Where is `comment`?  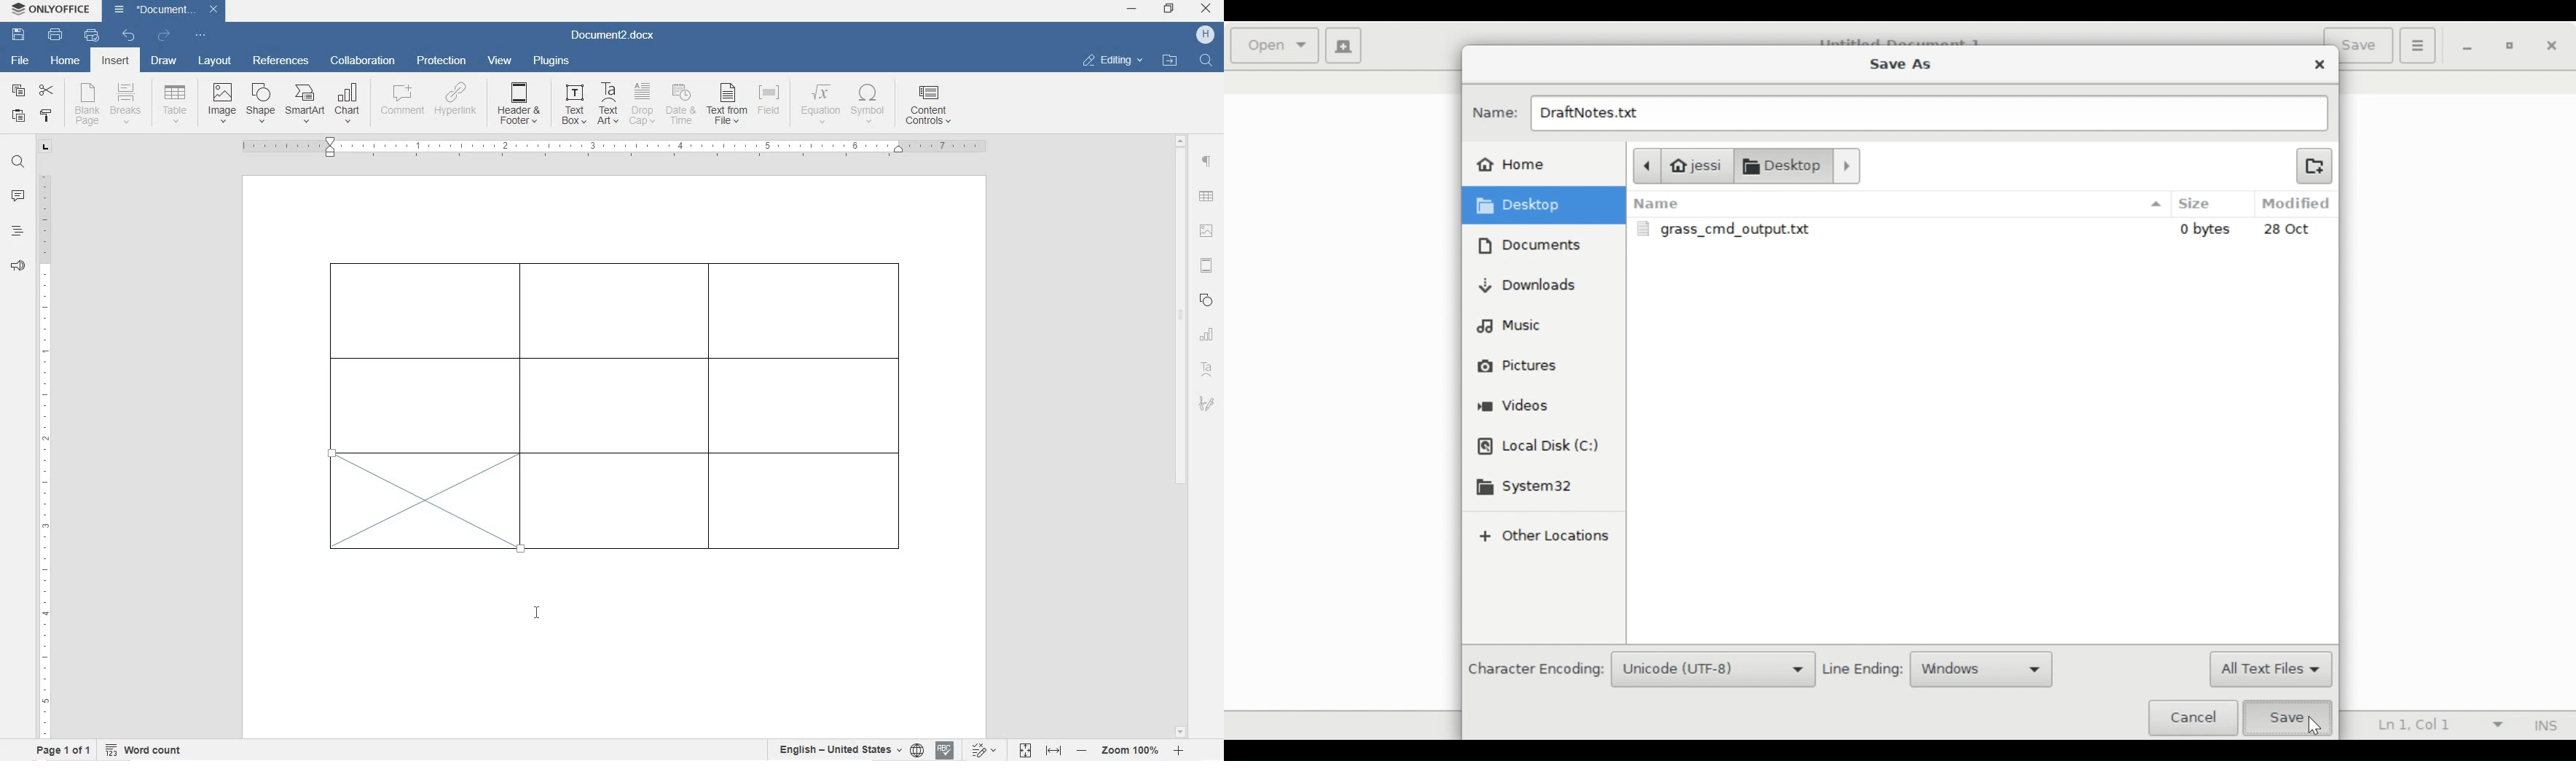 comment is located at coordinates (18, 197).